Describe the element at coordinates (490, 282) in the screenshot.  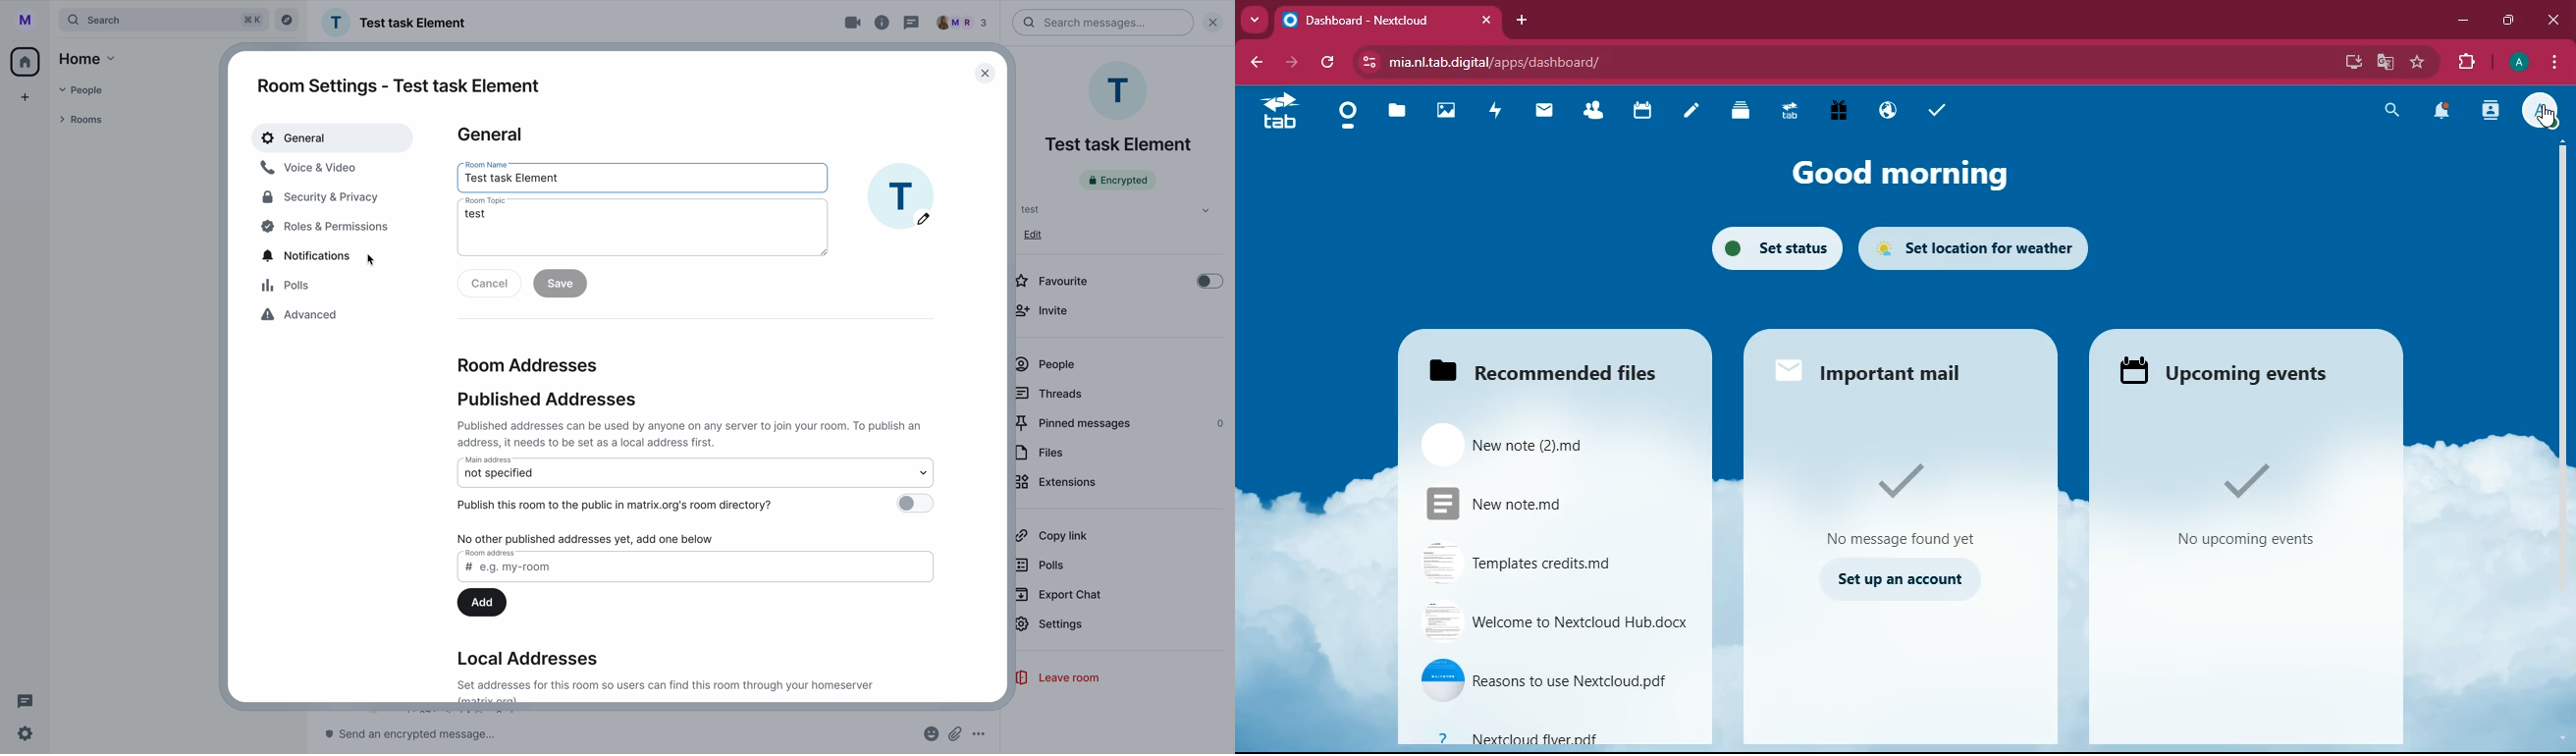
I see `disable cancel button` at that location.